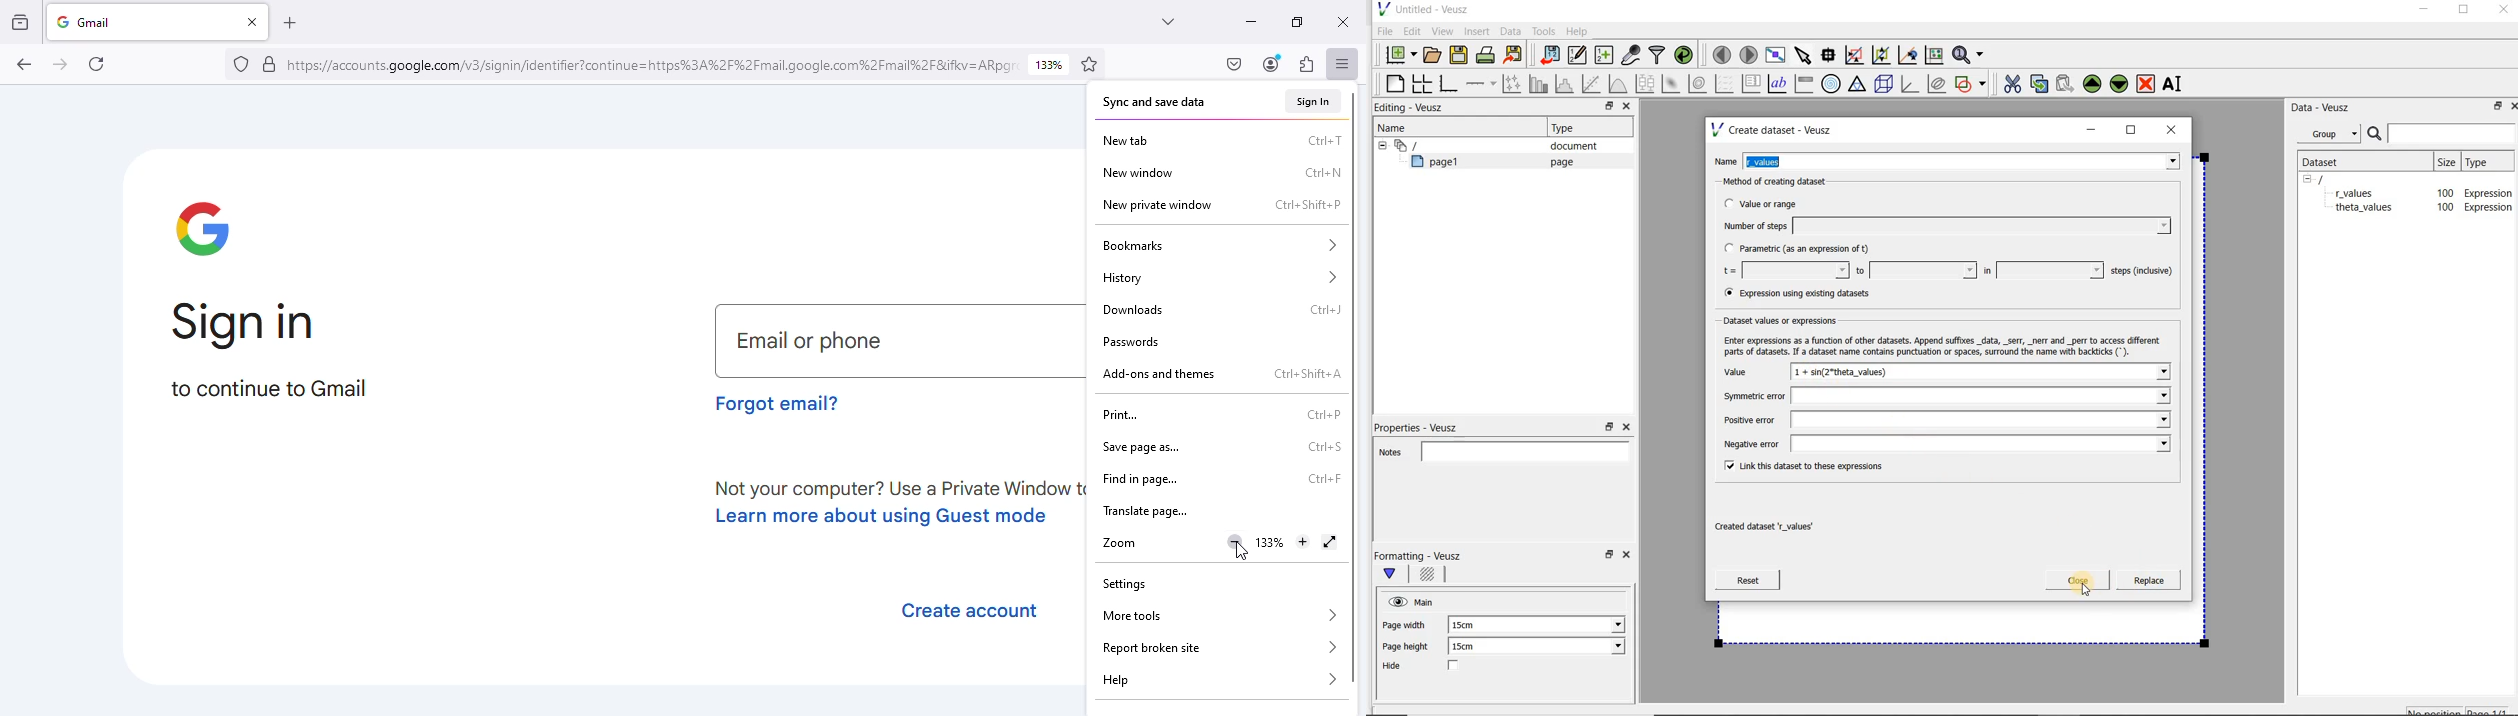 This screenshot has height=728, width=2520. Describe the element at coordinates (1048, 63) in the screenshot. I see `zoom level 133%` at that location.